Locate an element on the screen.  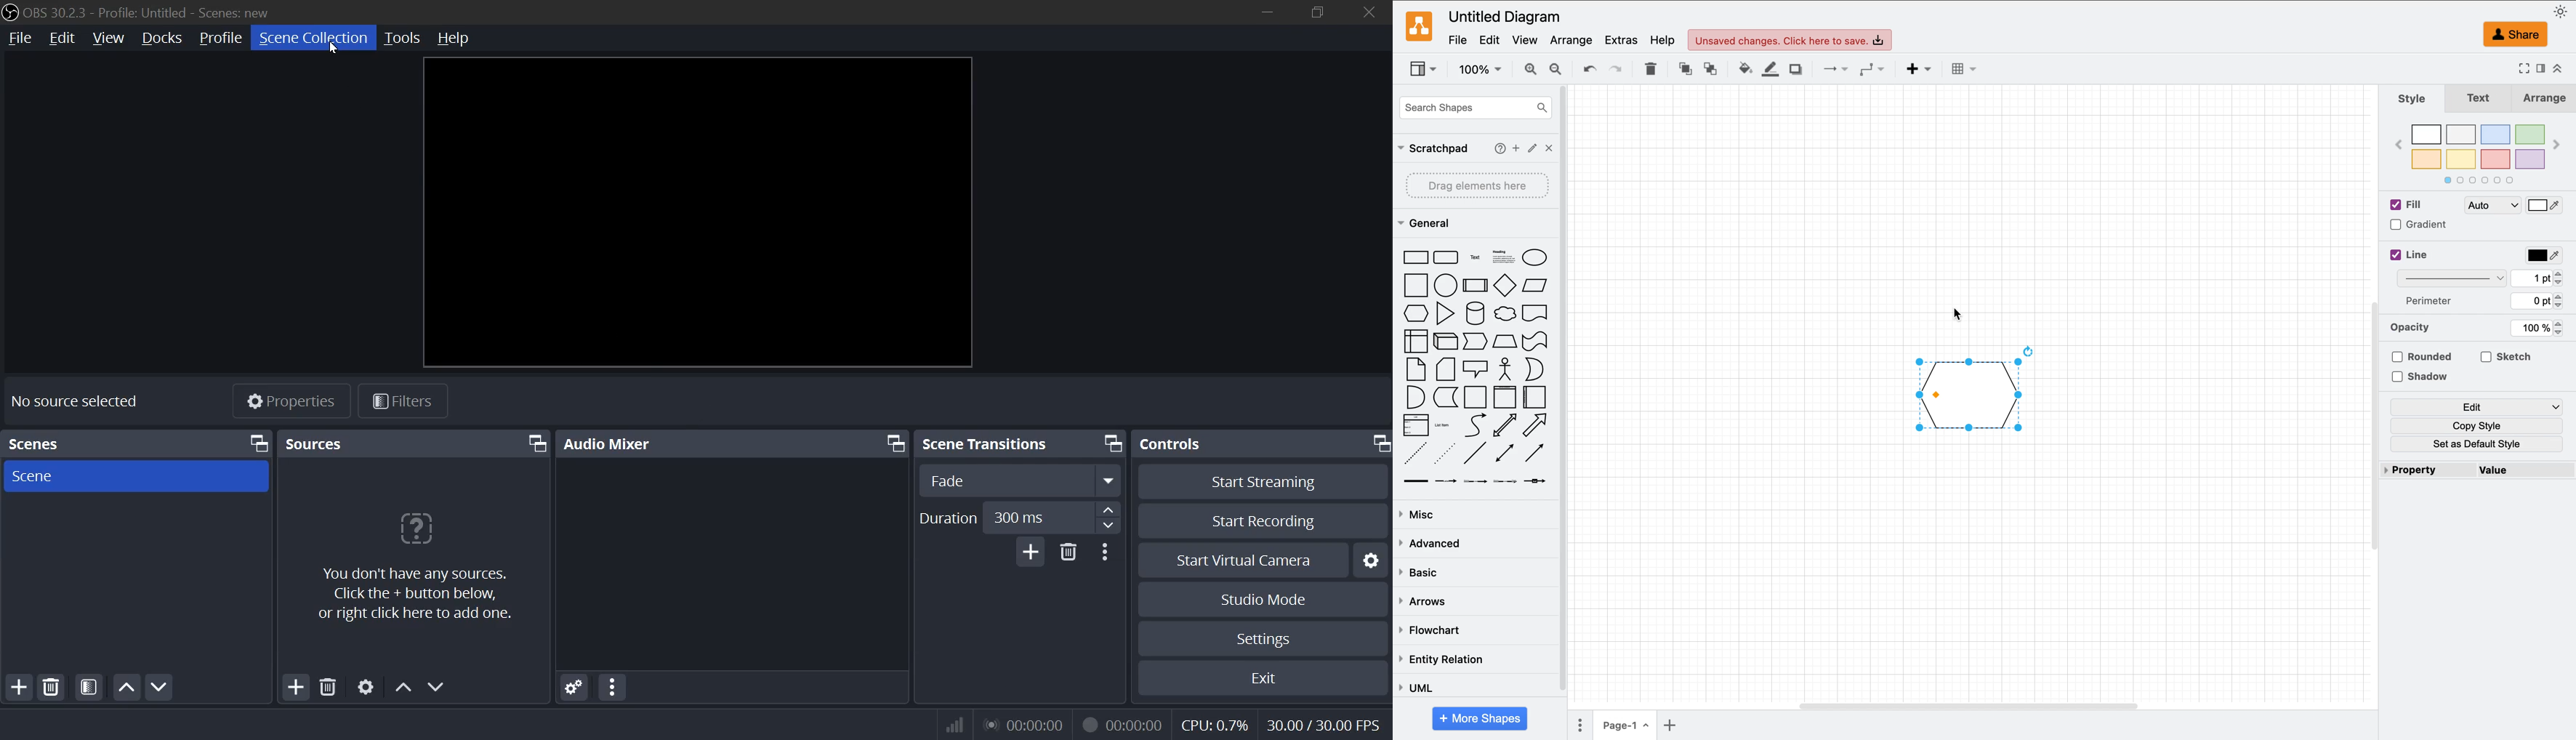
Copy Style is located at coordinates (2475, 425).